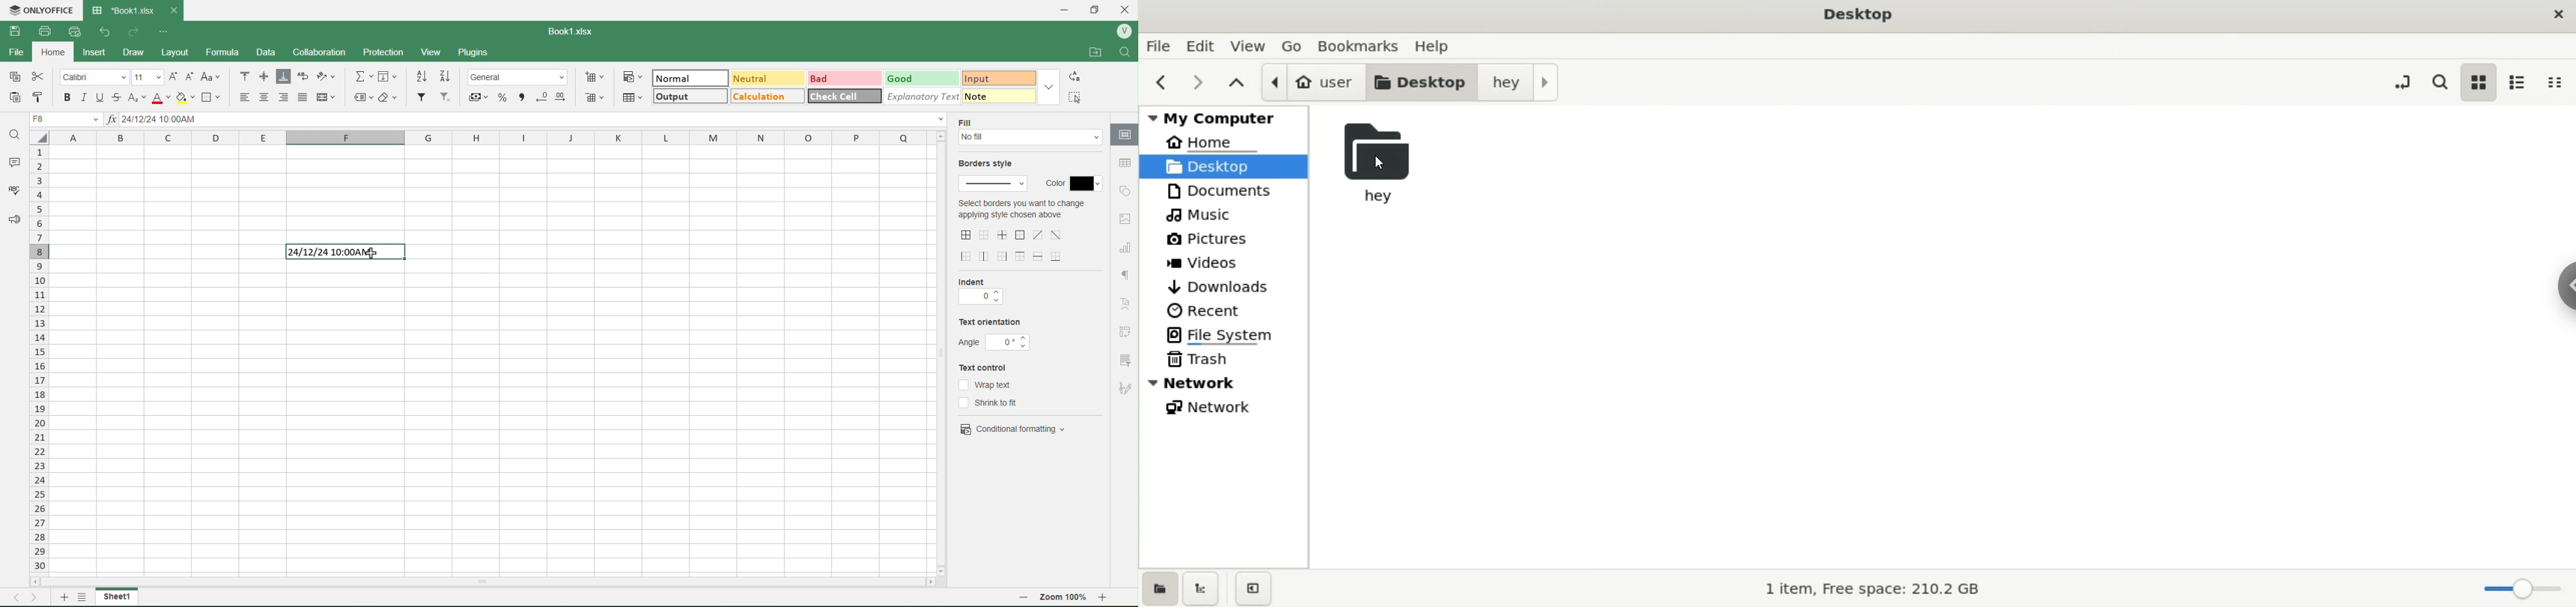 This screenshot has height=616, width=2576. I want to click on View, so click(437, 52).